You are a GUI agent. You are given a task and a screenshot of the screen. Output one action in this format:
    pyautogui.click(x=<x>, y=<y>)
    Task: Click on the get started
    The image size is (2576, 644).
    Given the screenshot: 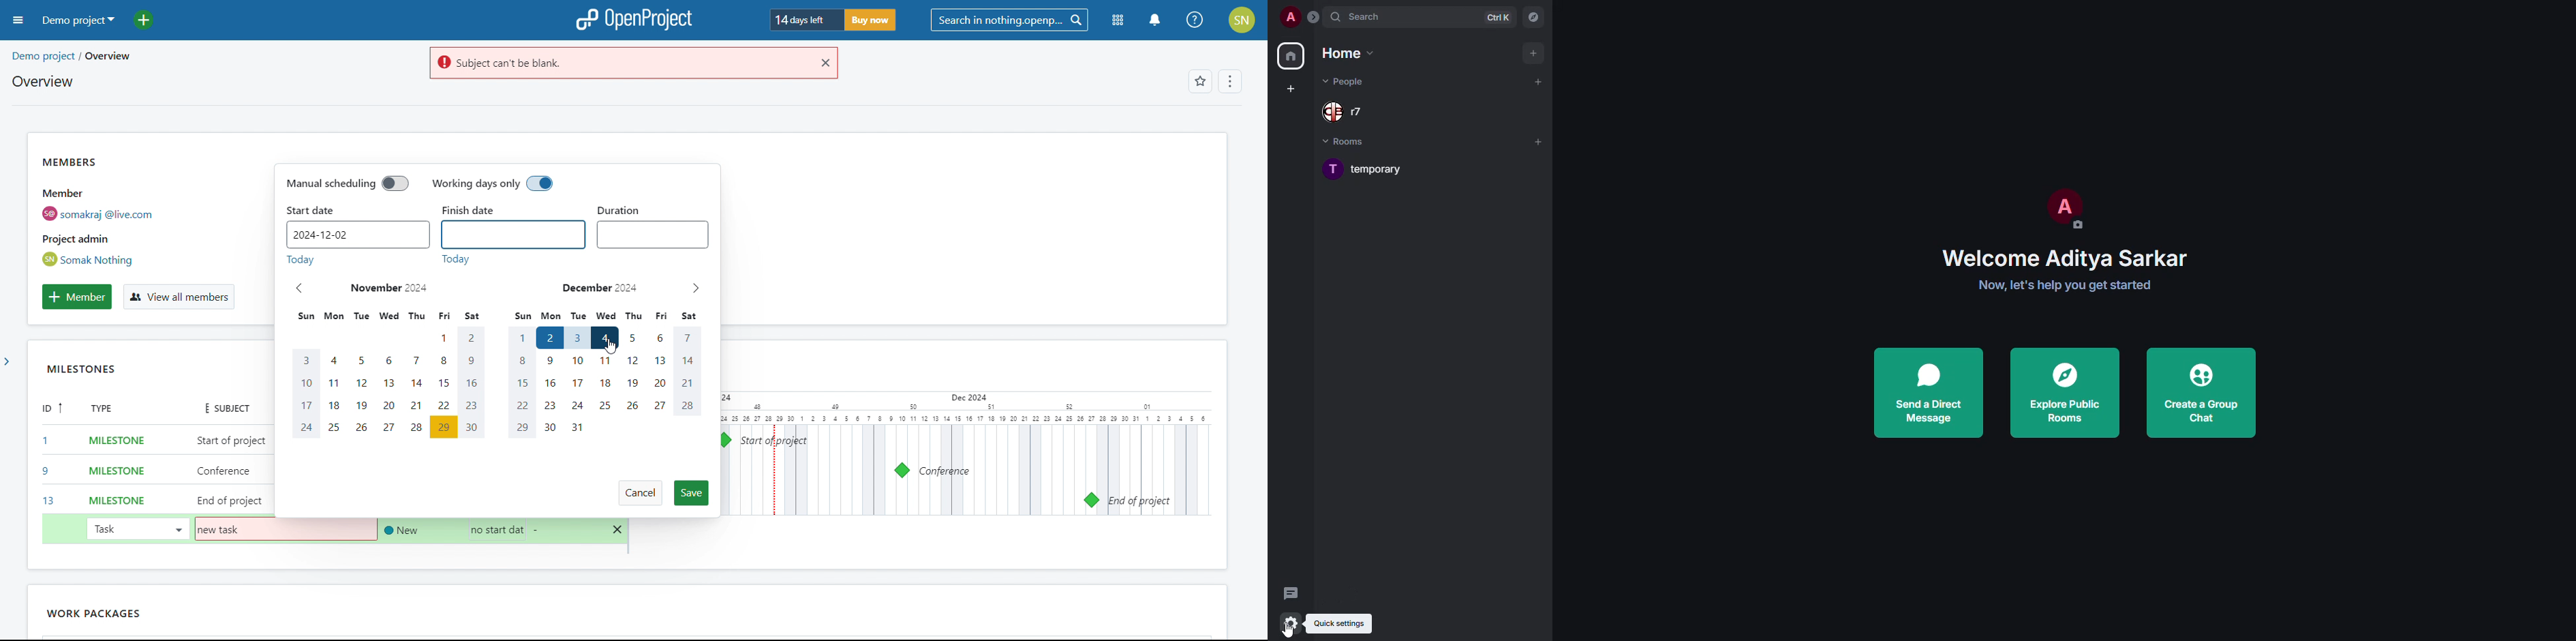 What is the action you would take?
    pyautogui.click(x=2065, y=286)
    